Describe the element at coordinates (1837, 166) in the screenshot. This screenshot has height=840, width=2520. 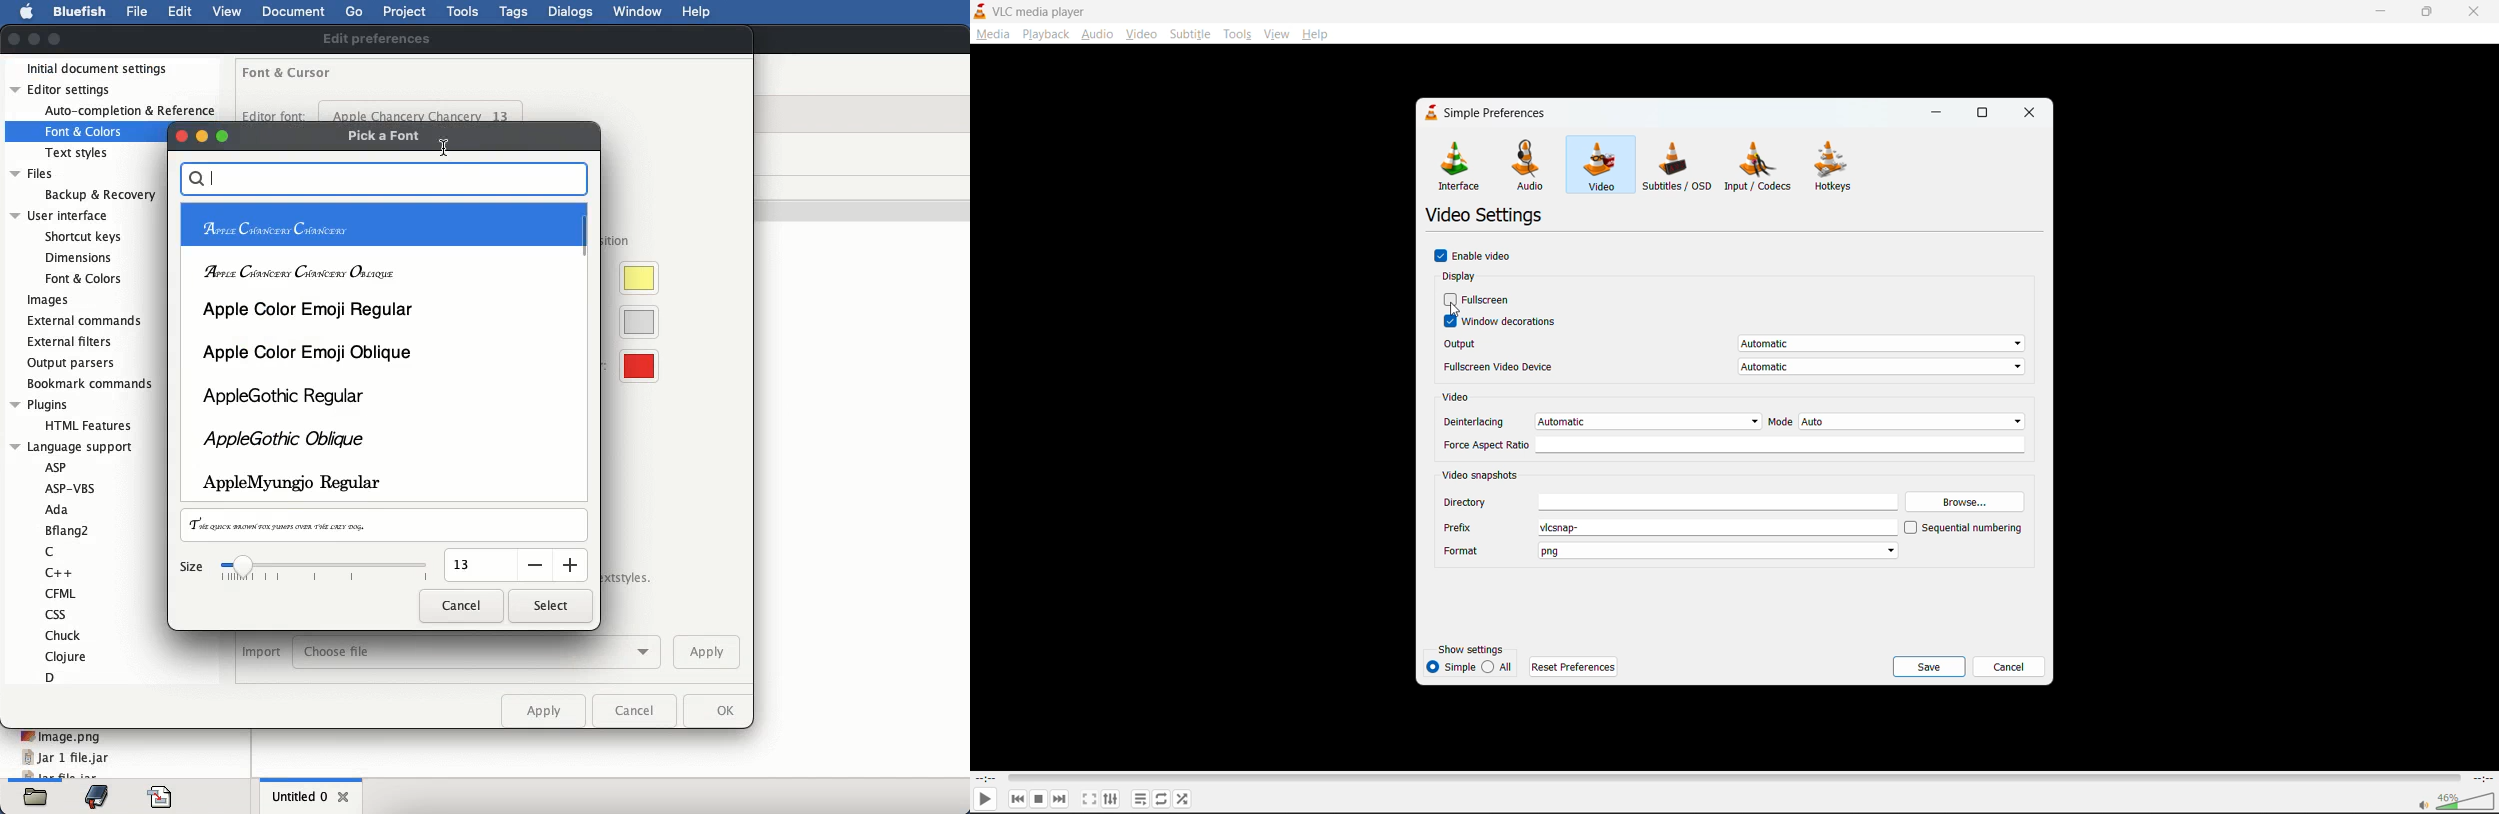
I see `hotkeys` at that location.